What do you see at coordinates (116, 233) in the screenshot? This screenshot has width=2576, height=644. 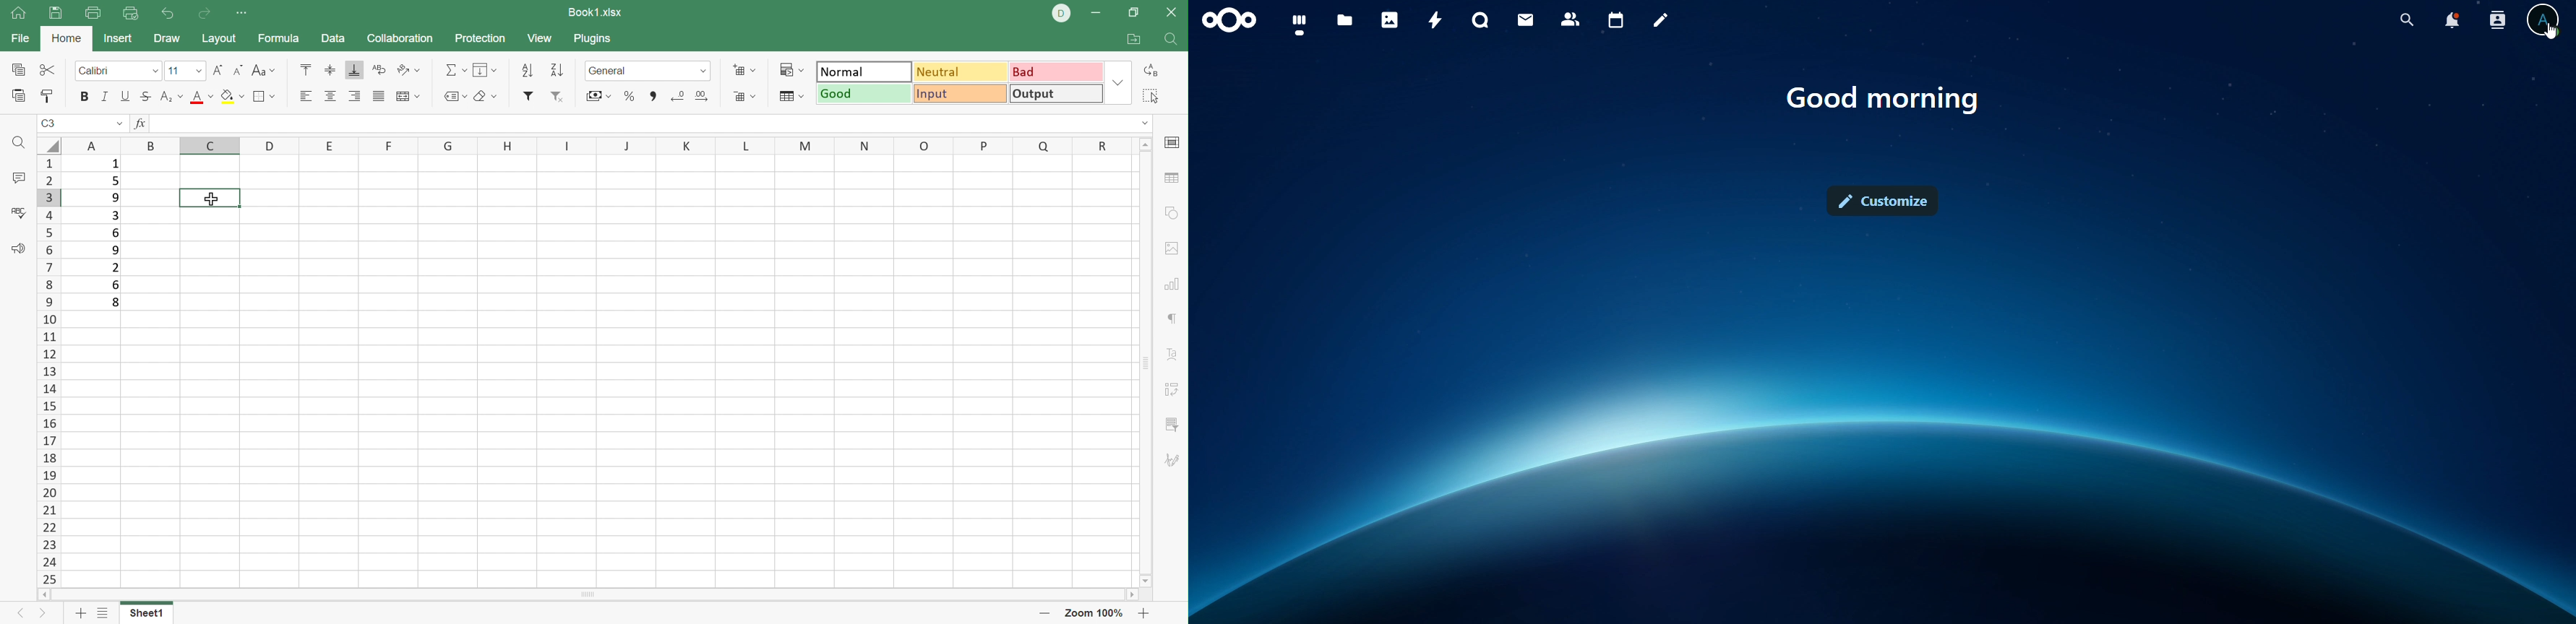 I see `6` at bounding box center [116, 233].